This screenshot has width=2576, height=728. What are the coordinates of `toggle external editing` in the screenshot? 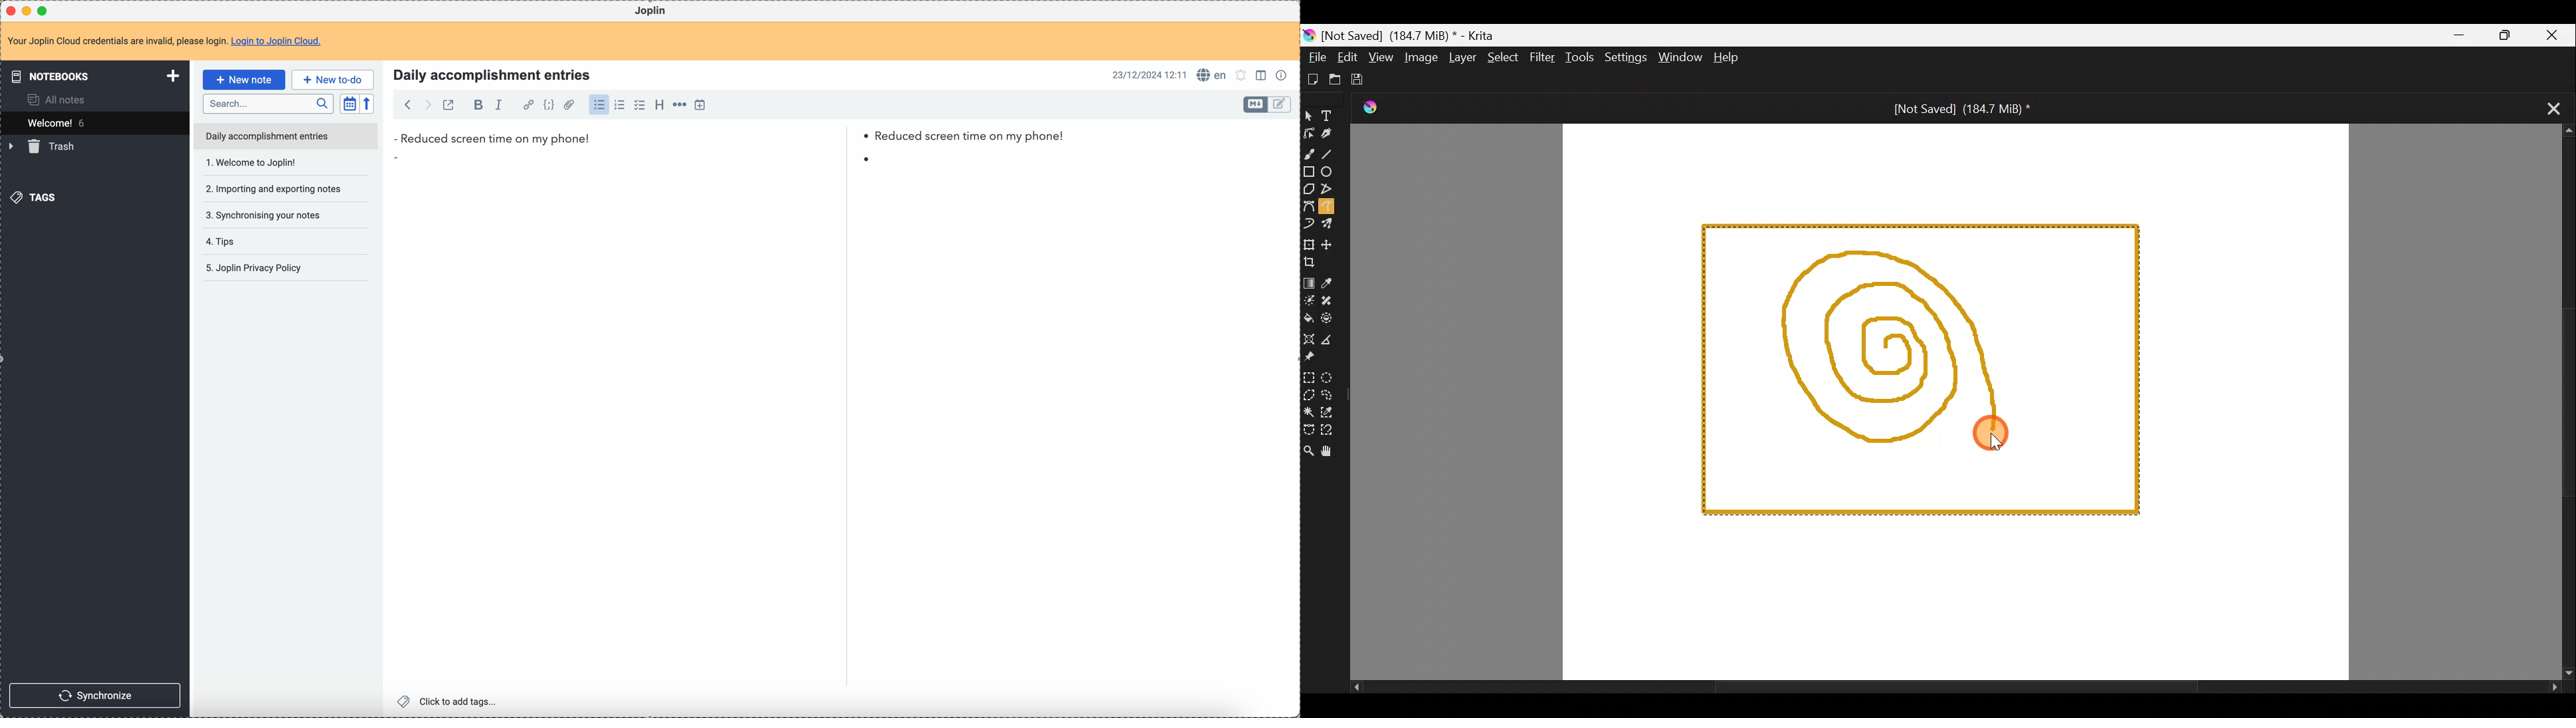 It's located at (449, 104).